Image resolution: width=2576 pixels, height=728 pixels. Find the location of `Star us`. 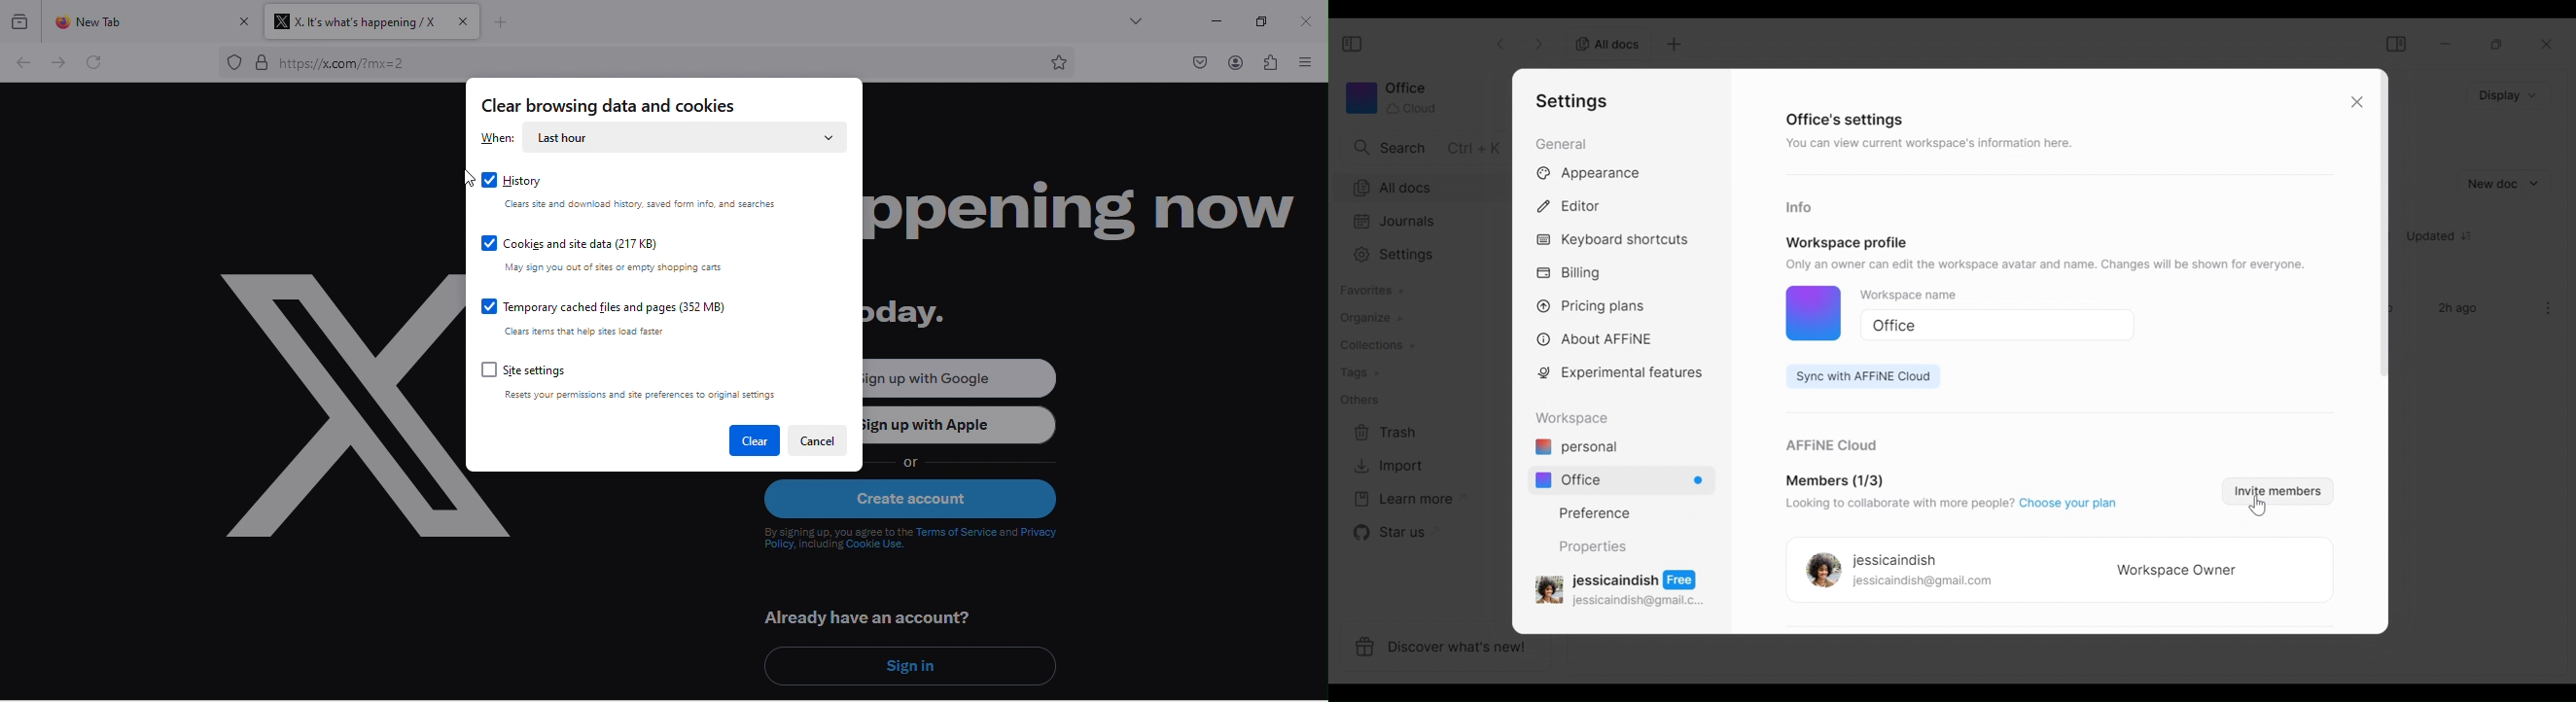

Star us is located at coordinates (1388, 532).